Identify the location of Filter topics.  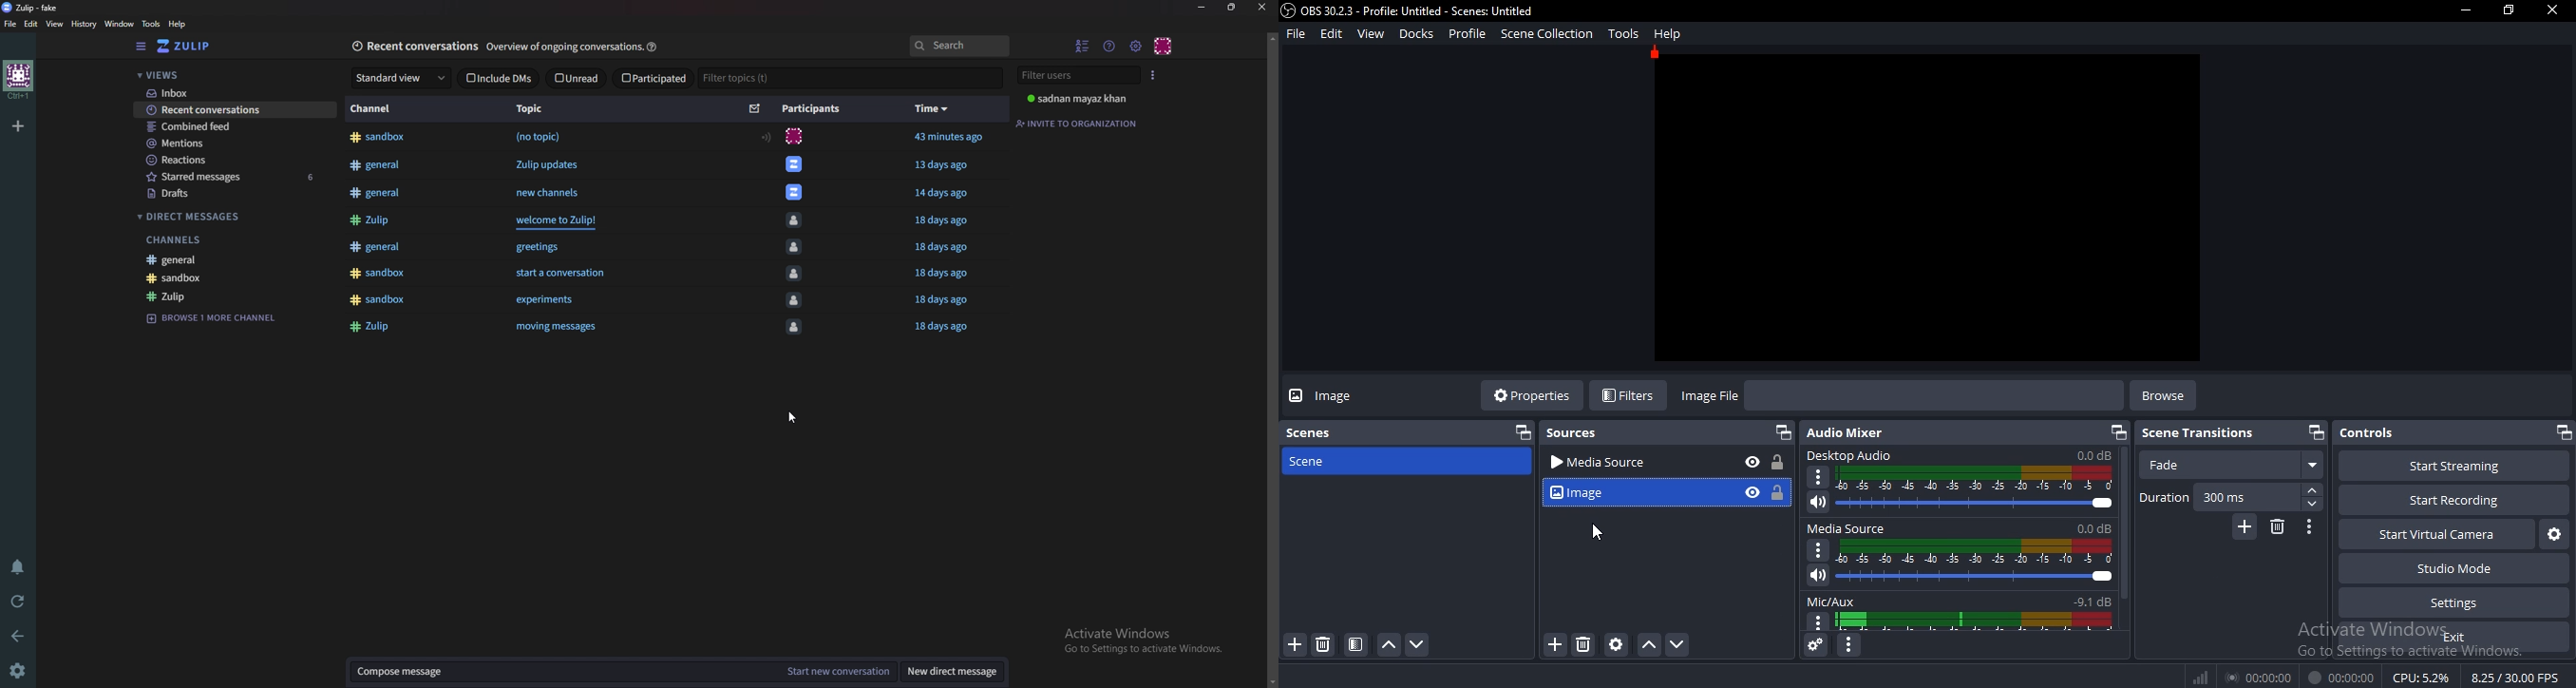
(737, 78).